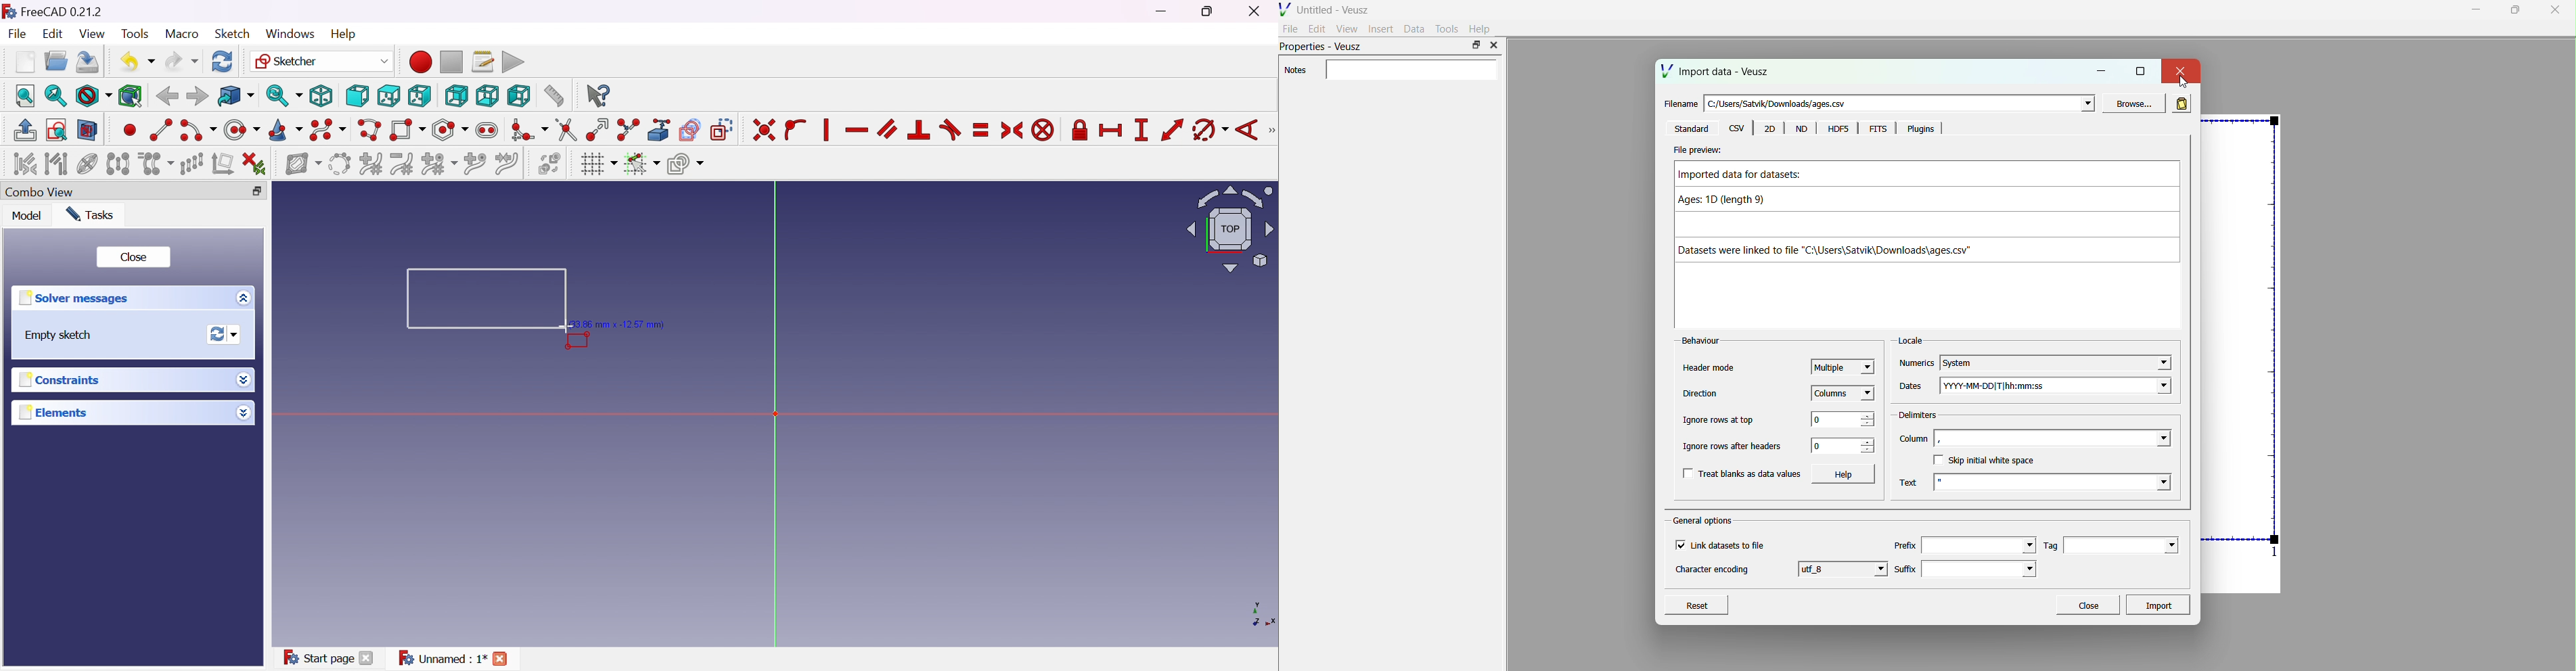 This screenshot has height=672, width=2576. What do you see at coordinates (257, 192) in the screenshot?
I see `Restore down` at bounding box center [257, 192].